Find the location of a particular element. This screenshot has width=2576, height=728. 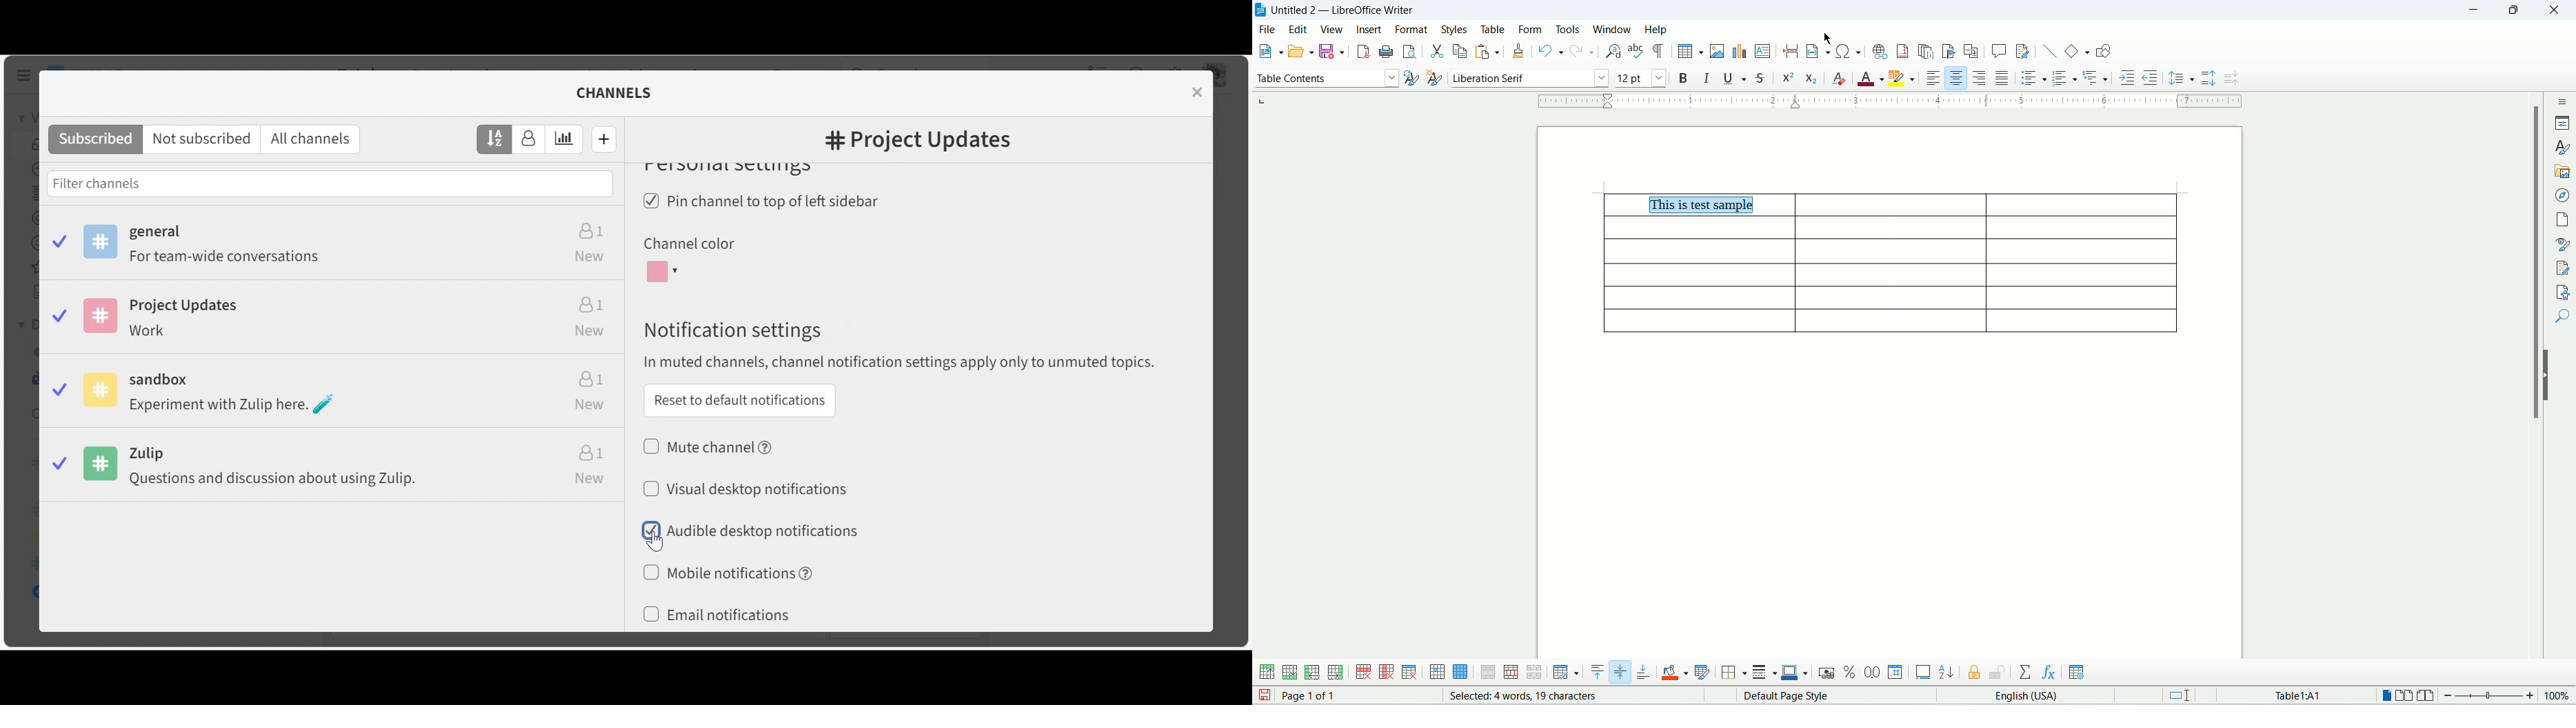

strikethrough is located at coordinates (1758, 79).